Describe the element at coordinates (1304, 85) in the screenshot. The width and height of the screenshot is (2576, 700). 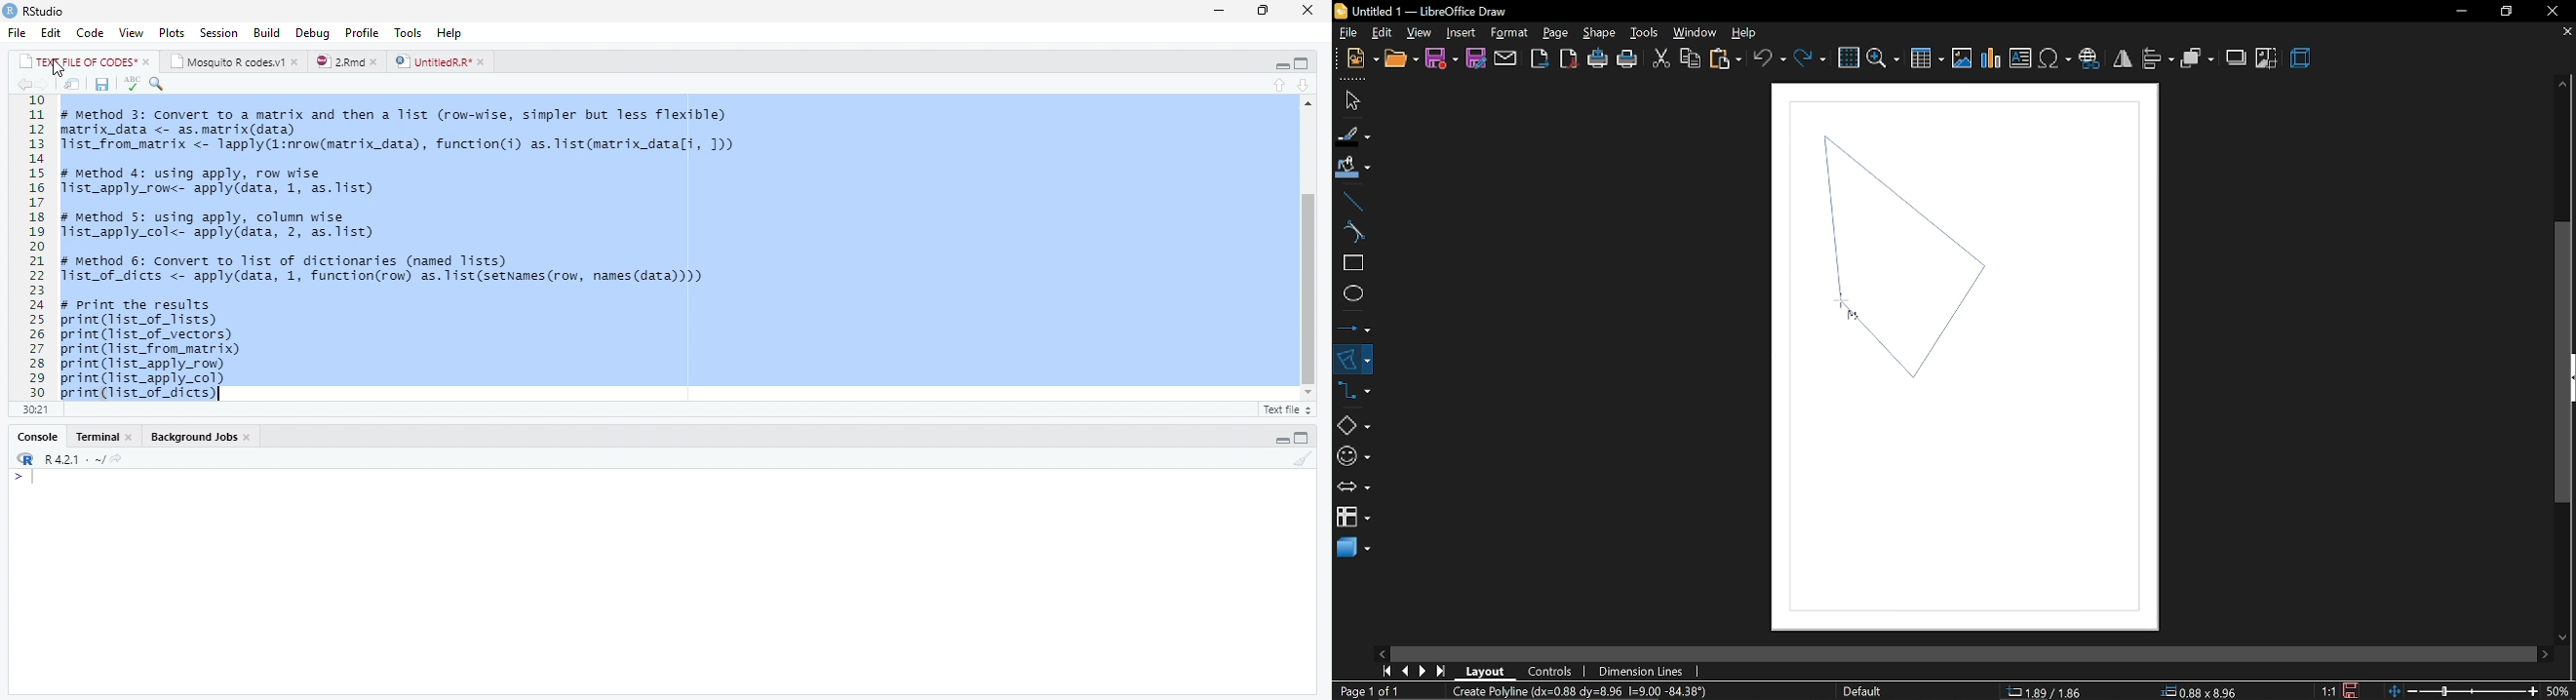
I see `Previous section` at that location.